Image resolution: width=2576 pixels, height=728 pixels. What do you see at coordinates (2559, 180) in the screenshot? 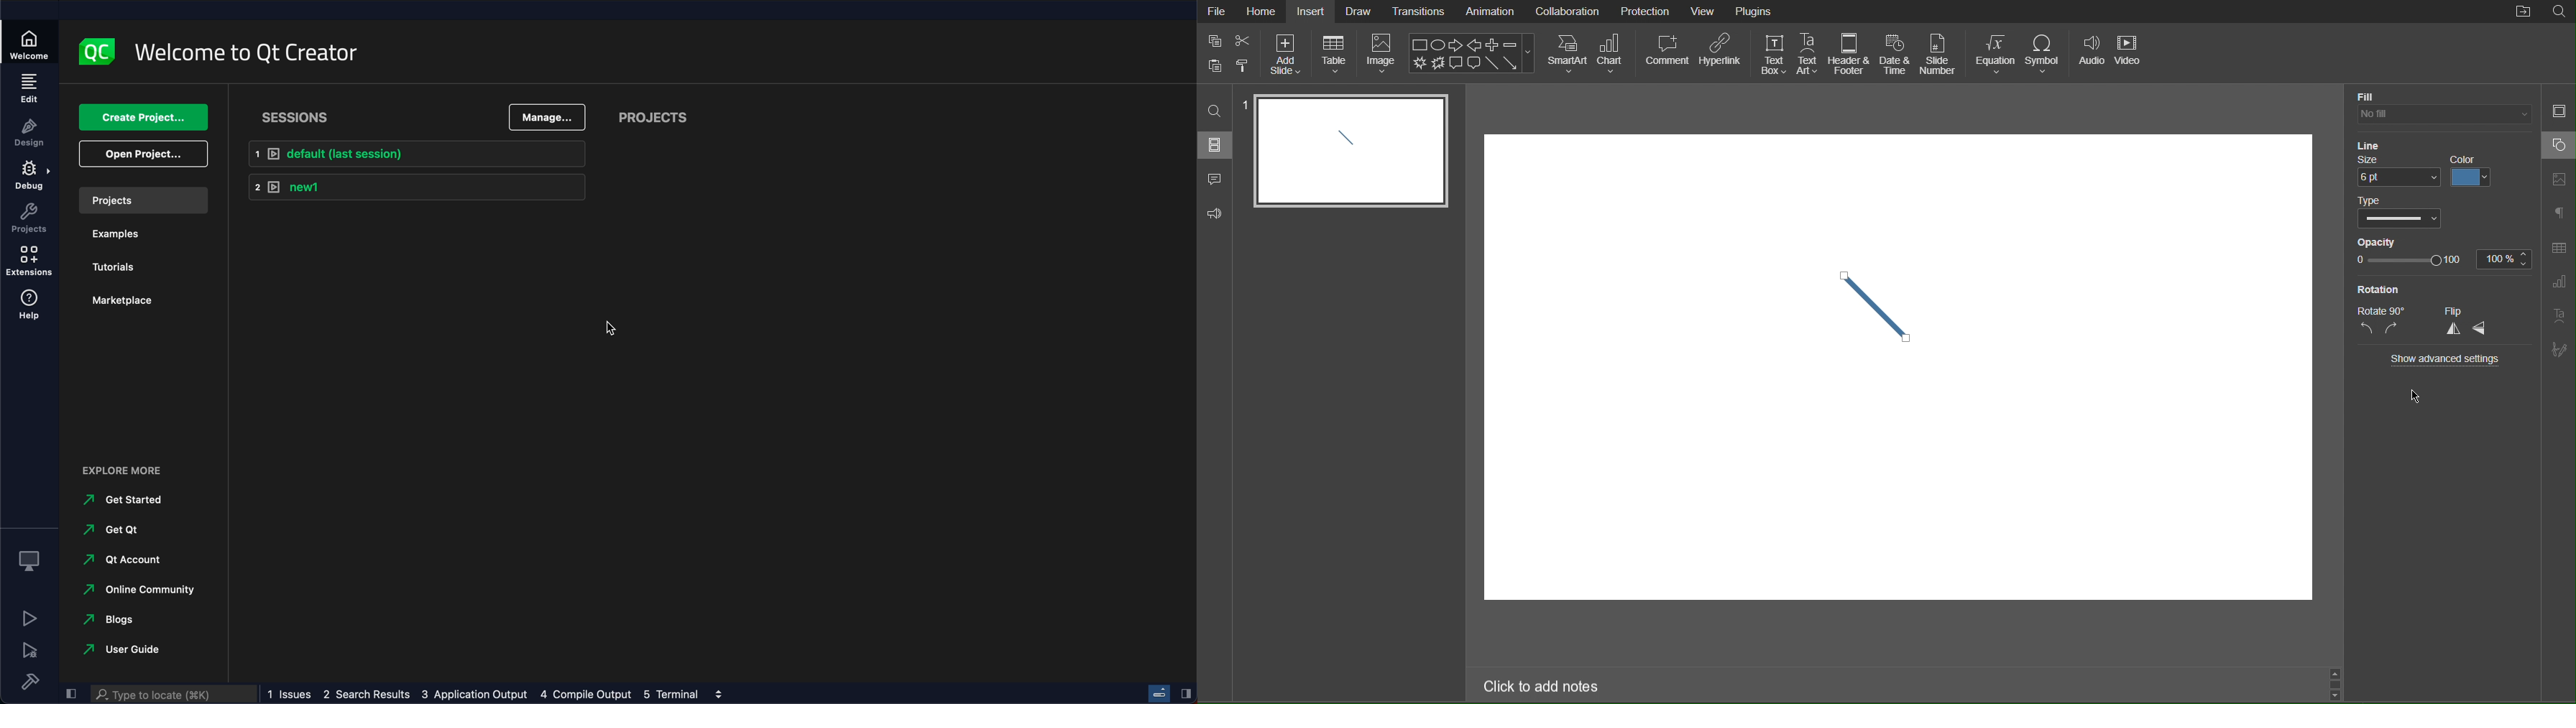
I see `Image Settings` at bounding box center [2559, 180].